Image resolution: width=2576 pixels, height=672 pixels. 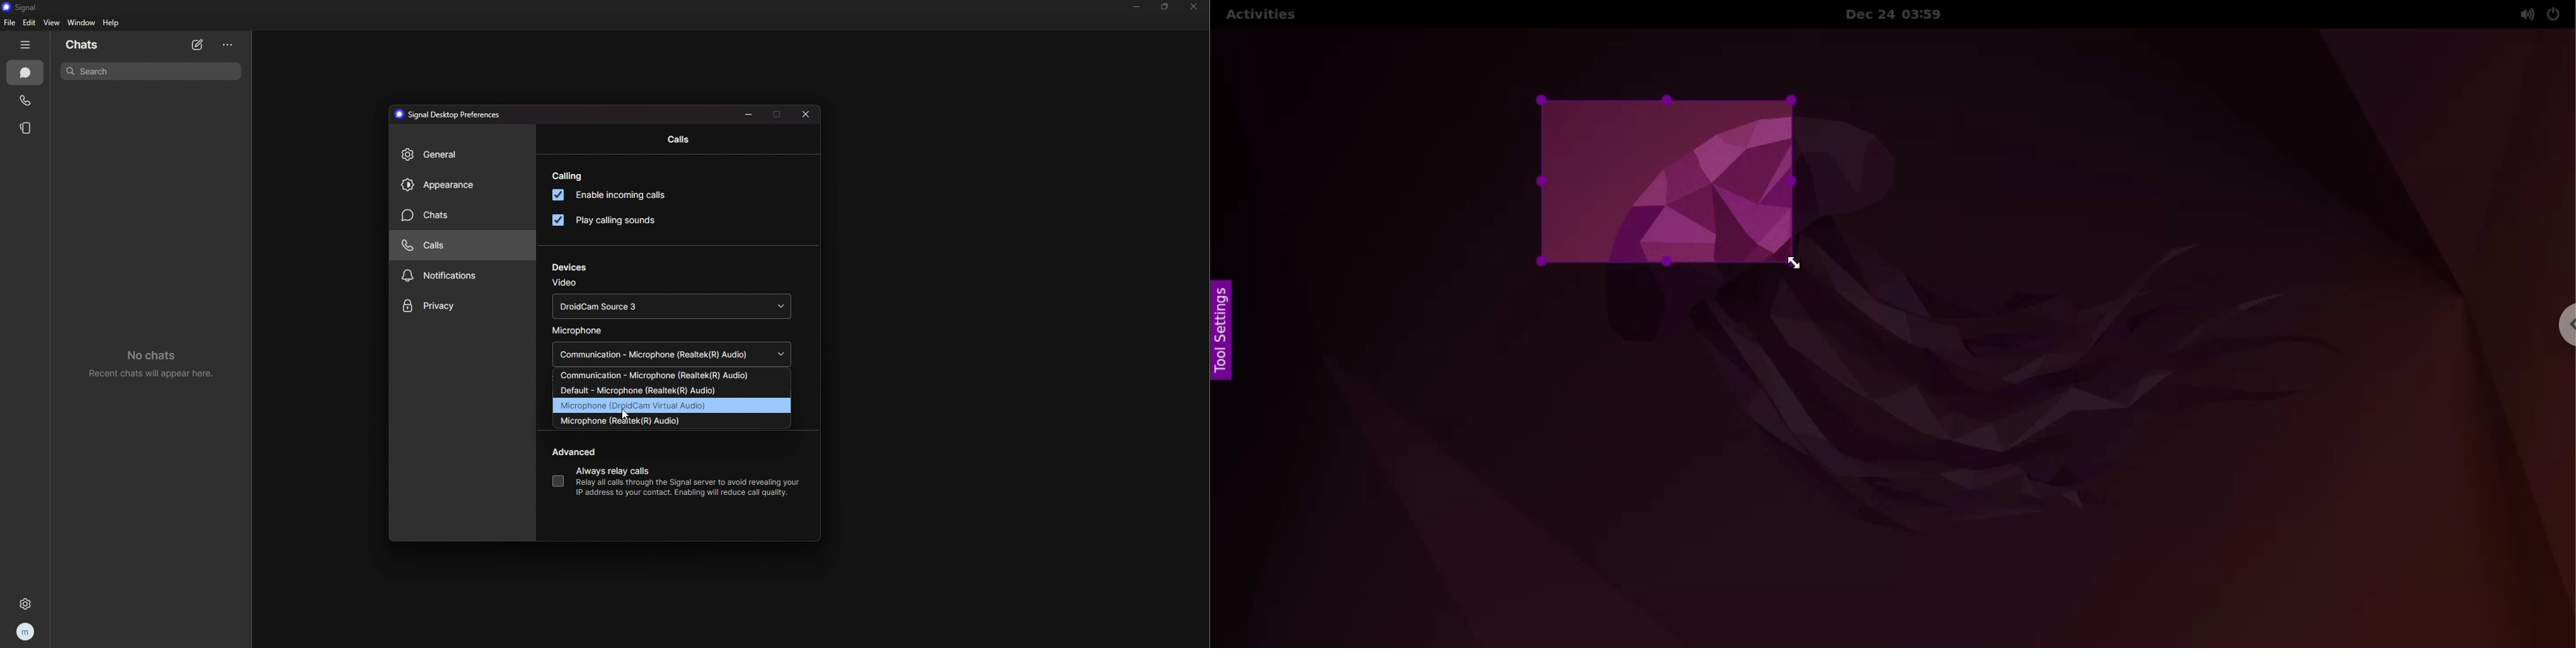 What do you see at coordinates (24, 632) in the screenshot?
I see `profile` at bounding box center [24, 632].